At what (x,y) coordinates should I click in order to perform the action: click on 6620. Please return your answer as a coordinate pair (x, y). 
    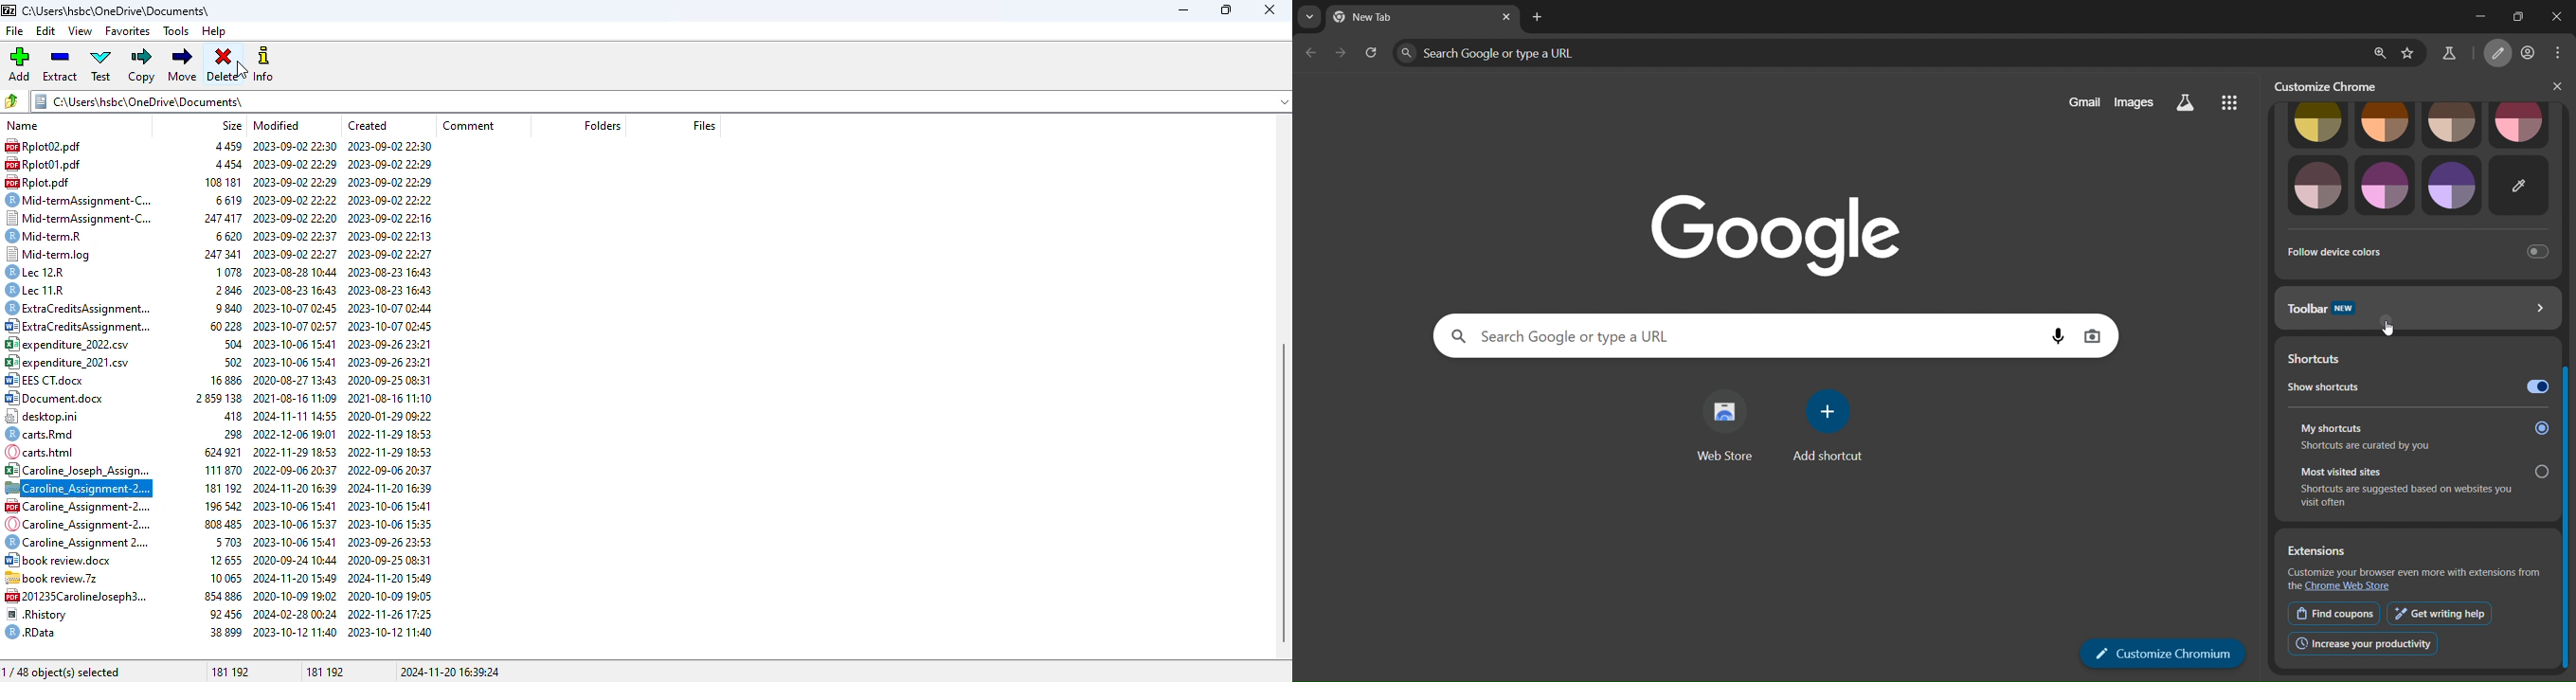
    Looking at the image, I should click on (228, 235).